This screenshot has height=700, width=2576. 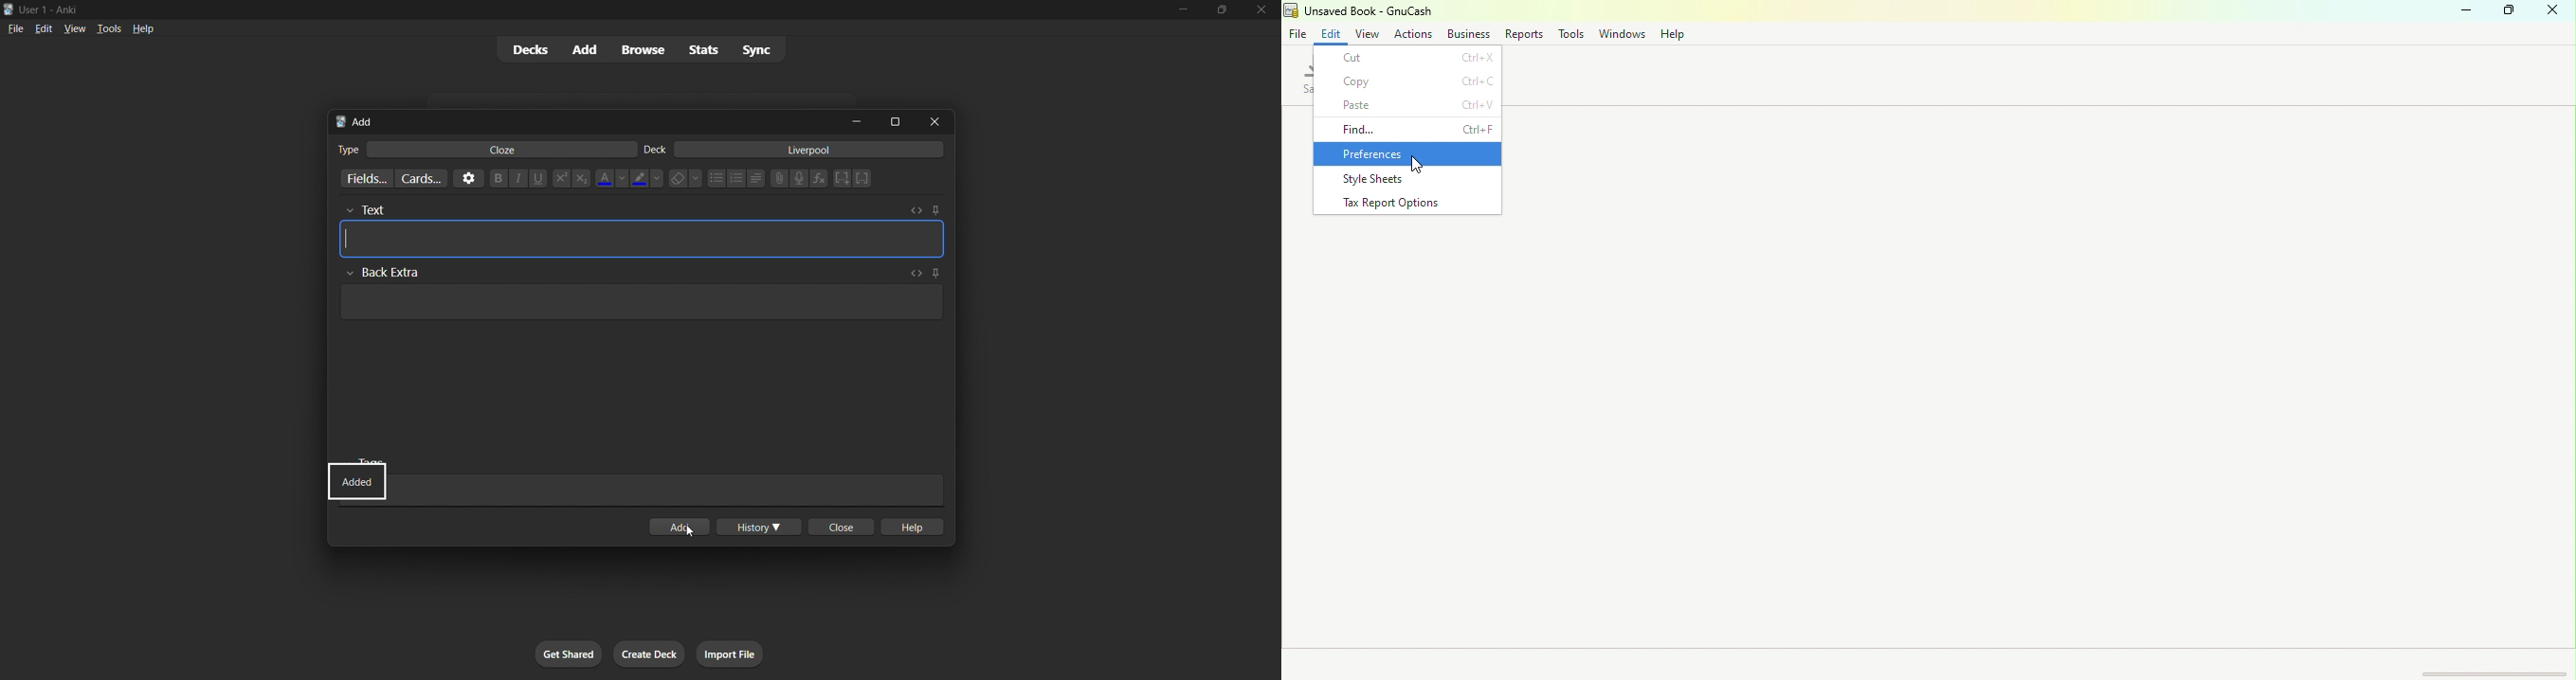 What do you see at coordinates (687, 528) in the screenshot?
I see `add` at bounding box center [687, 528].